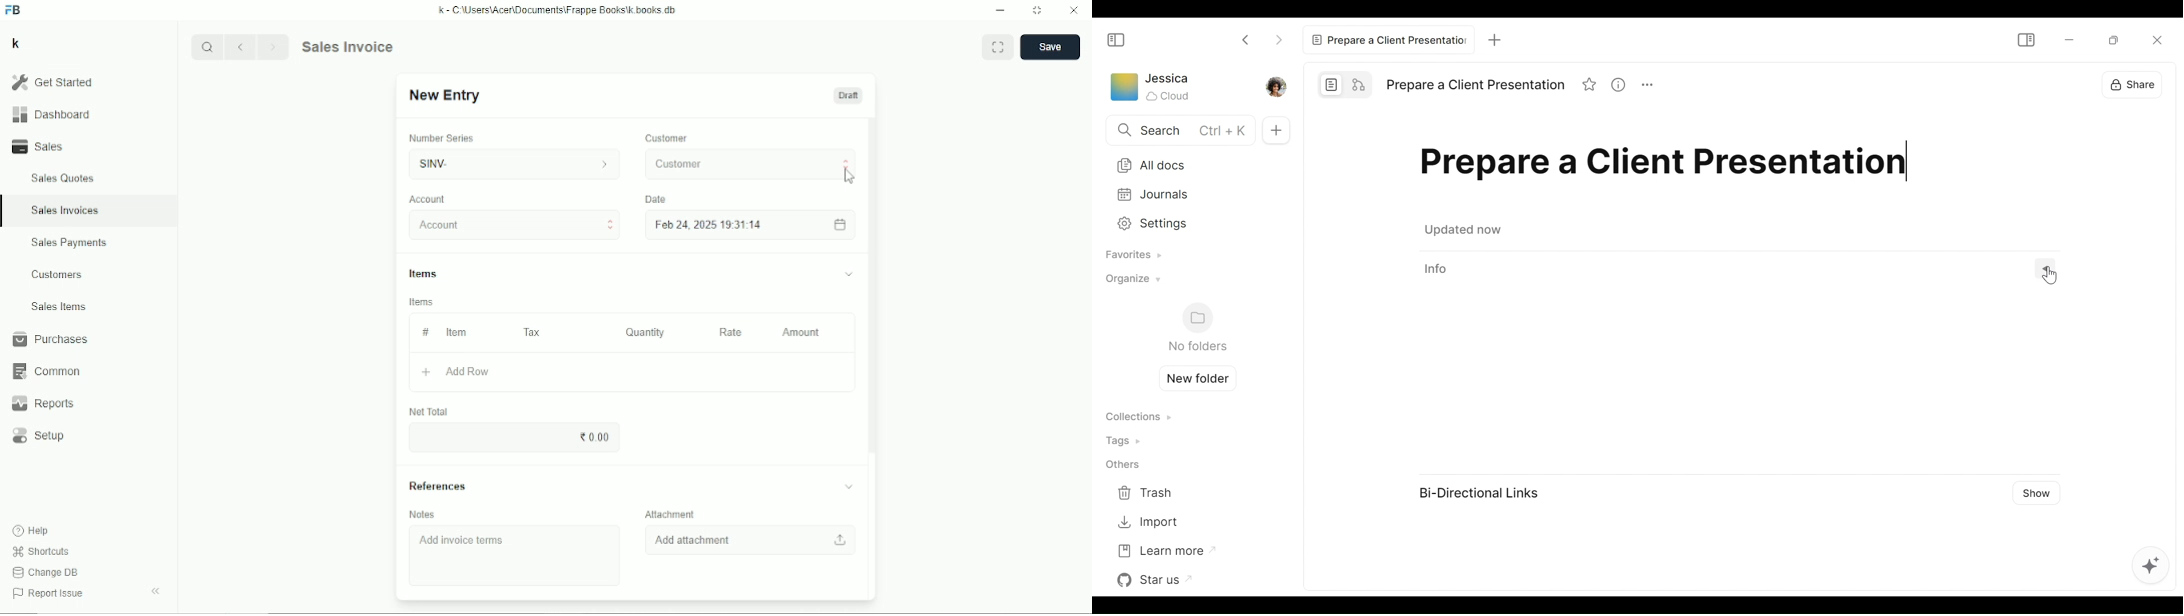 This screenshot has width=2184, height=616. What do you see at coordinates (1168, 79) in the screenshot?
I see `Username` at bounding box center [1168, 79].